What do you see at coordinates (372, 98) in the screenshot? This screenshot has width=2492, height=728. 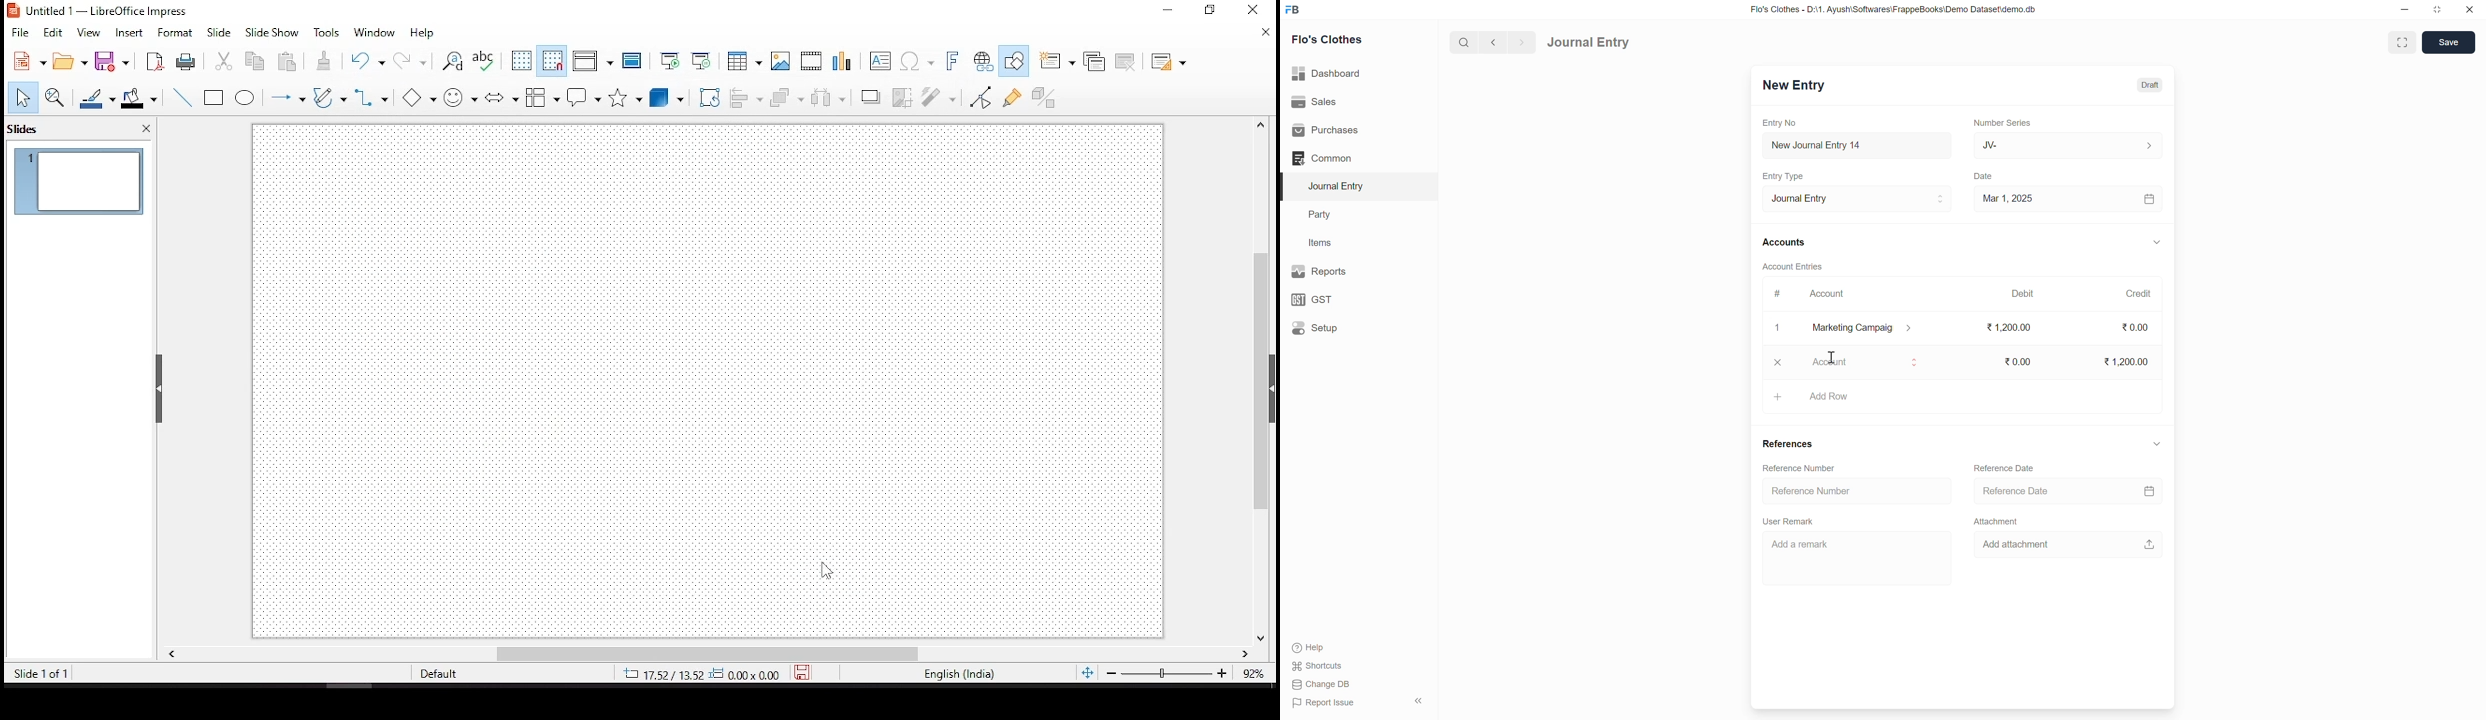 I see `connectors` at bounding box center [372, 98].